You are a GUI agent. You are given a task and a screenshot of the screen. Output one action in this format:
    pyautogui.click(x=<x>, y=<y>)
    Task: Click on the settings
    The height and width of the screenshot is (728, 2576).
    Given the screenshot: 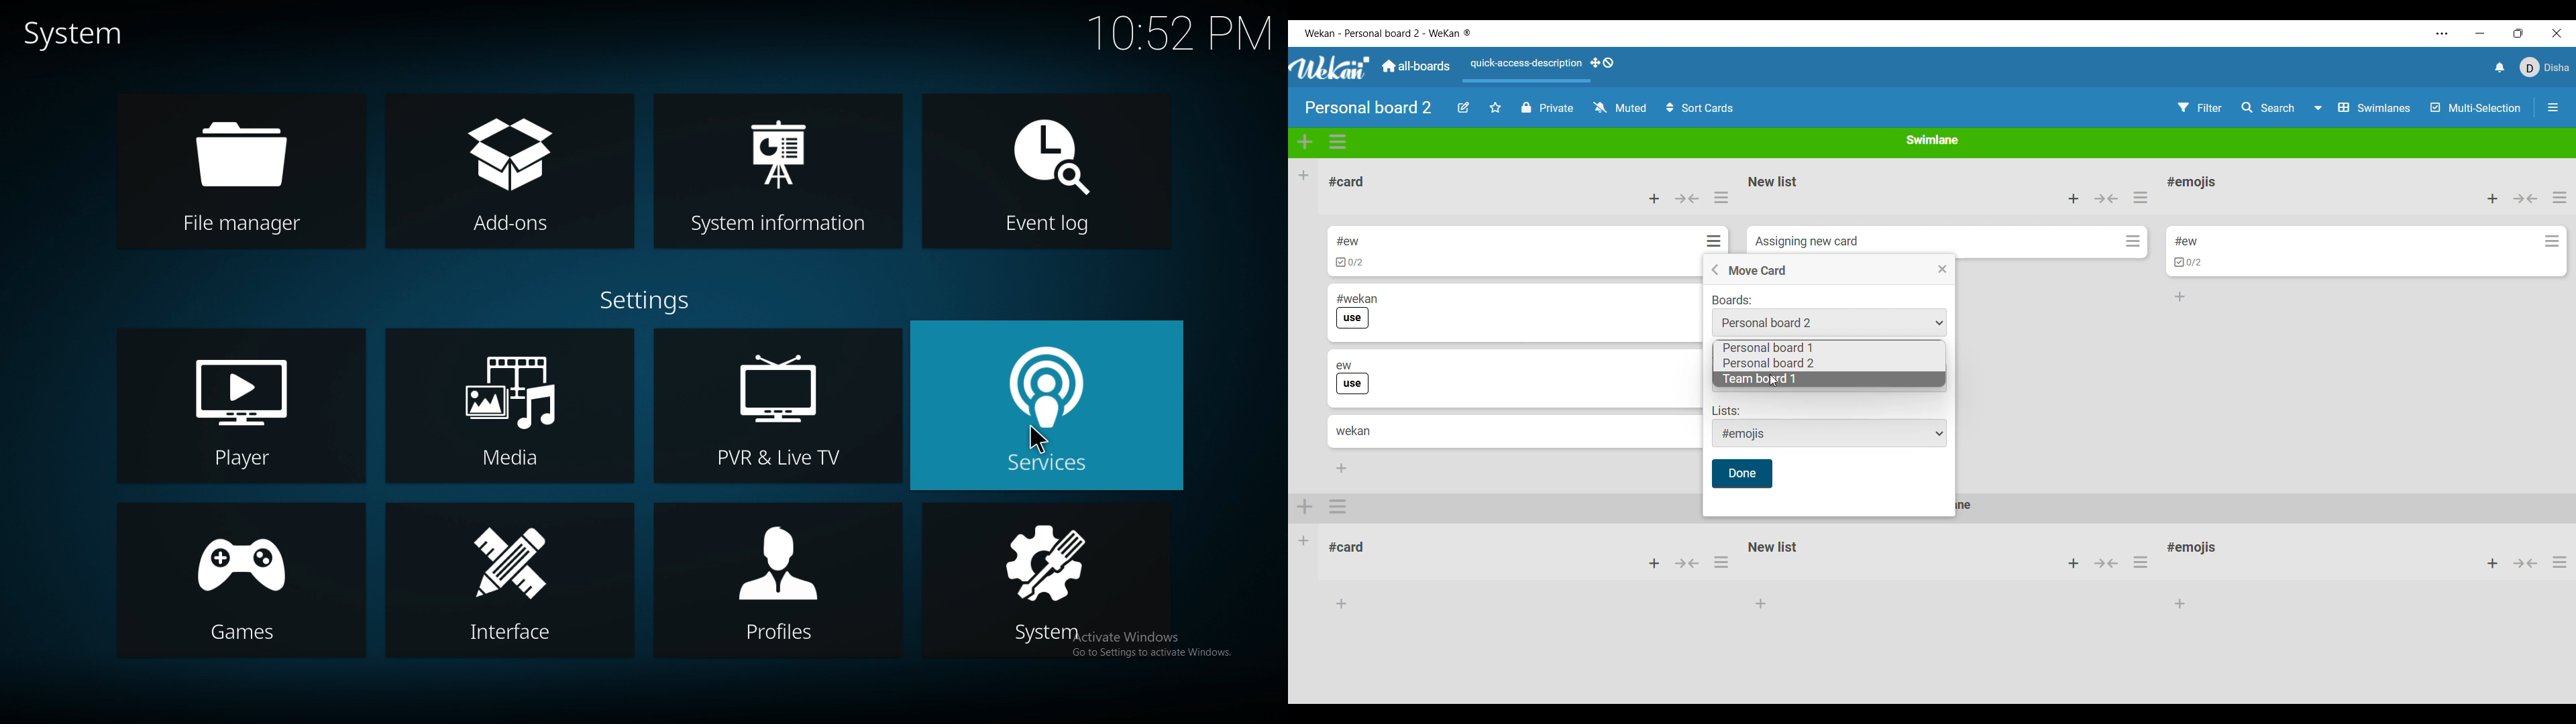 What is the action you would take?
    pyautogui.click(x=651, y=300)
    